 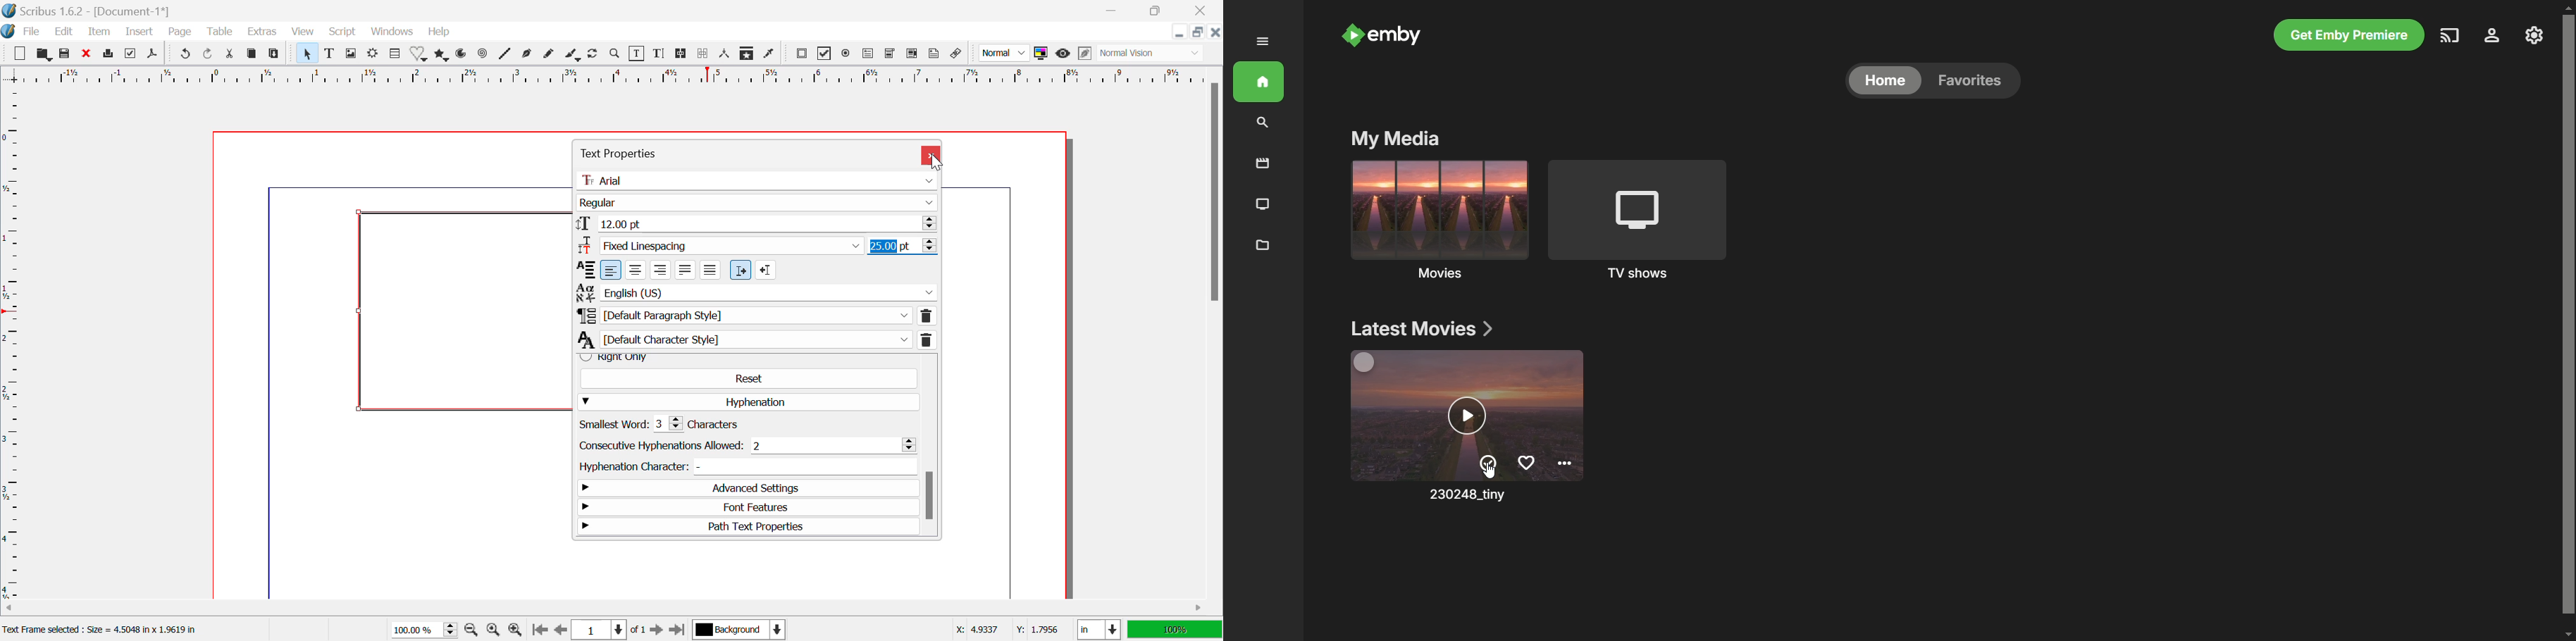 I want to click on Restore Down, so click(x=1182, y=32).